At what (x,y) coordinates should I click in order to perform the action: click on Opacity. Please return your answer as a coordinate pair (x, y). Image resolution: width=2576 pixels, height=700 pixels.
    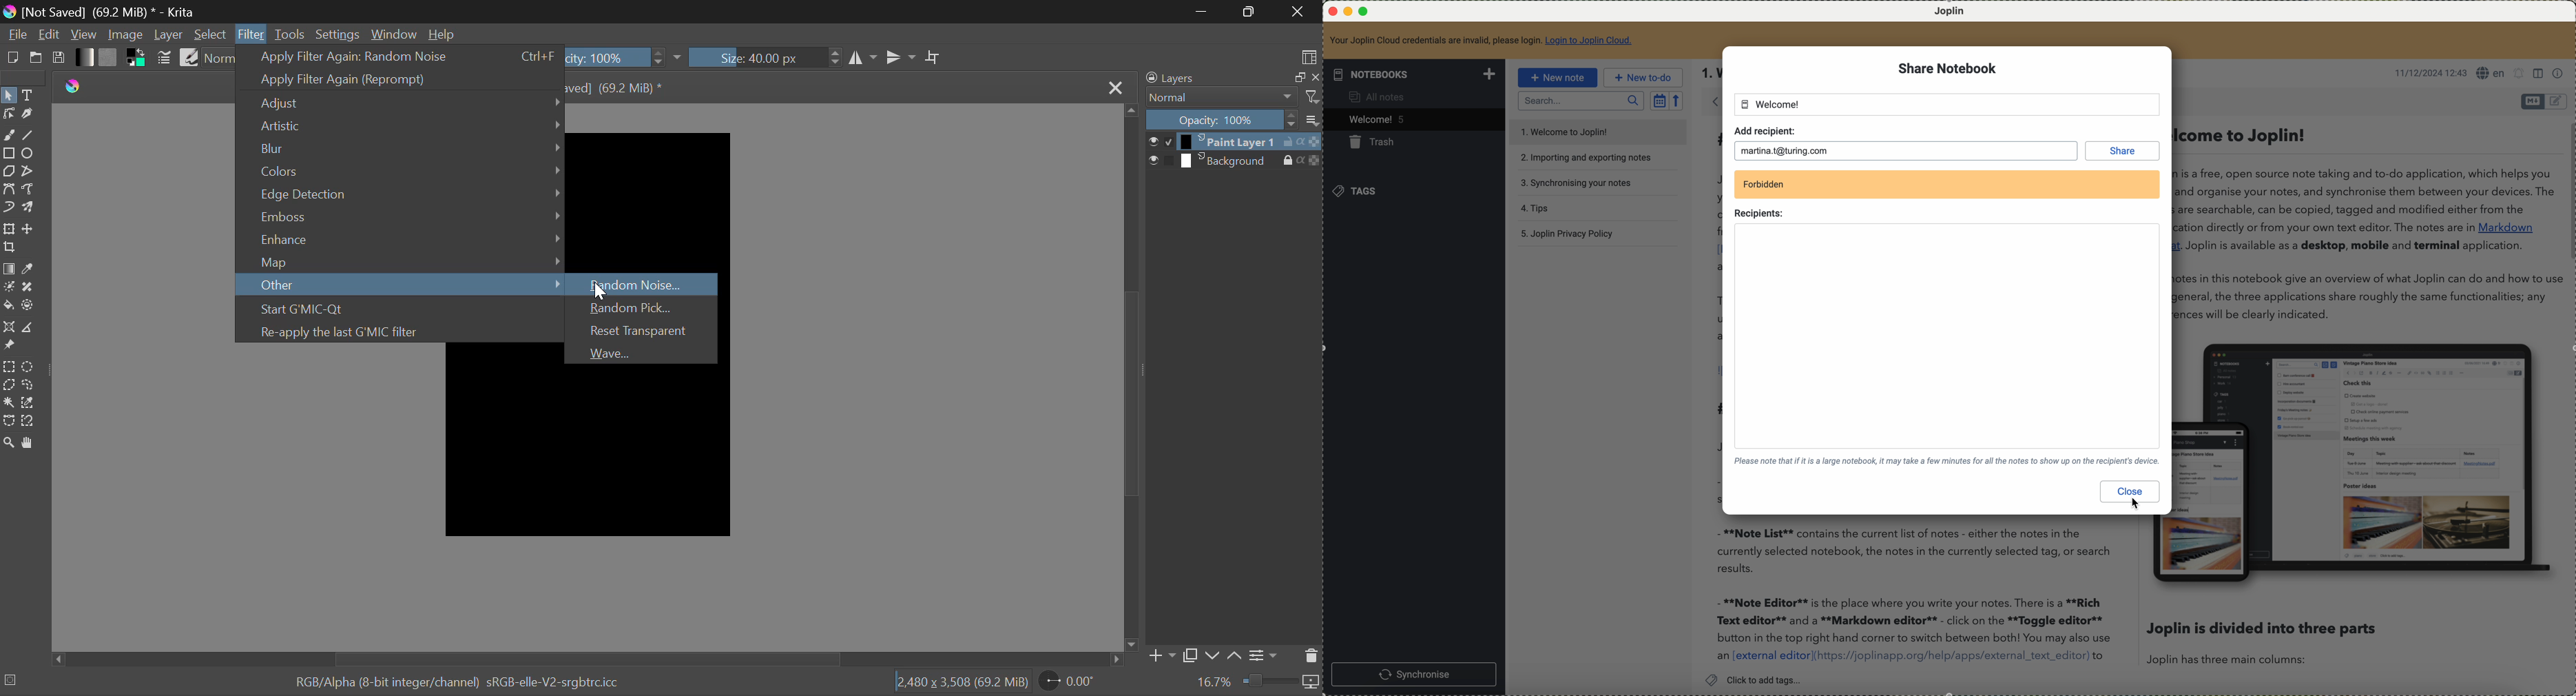
    Looking at the image, I should click on (625, 58).